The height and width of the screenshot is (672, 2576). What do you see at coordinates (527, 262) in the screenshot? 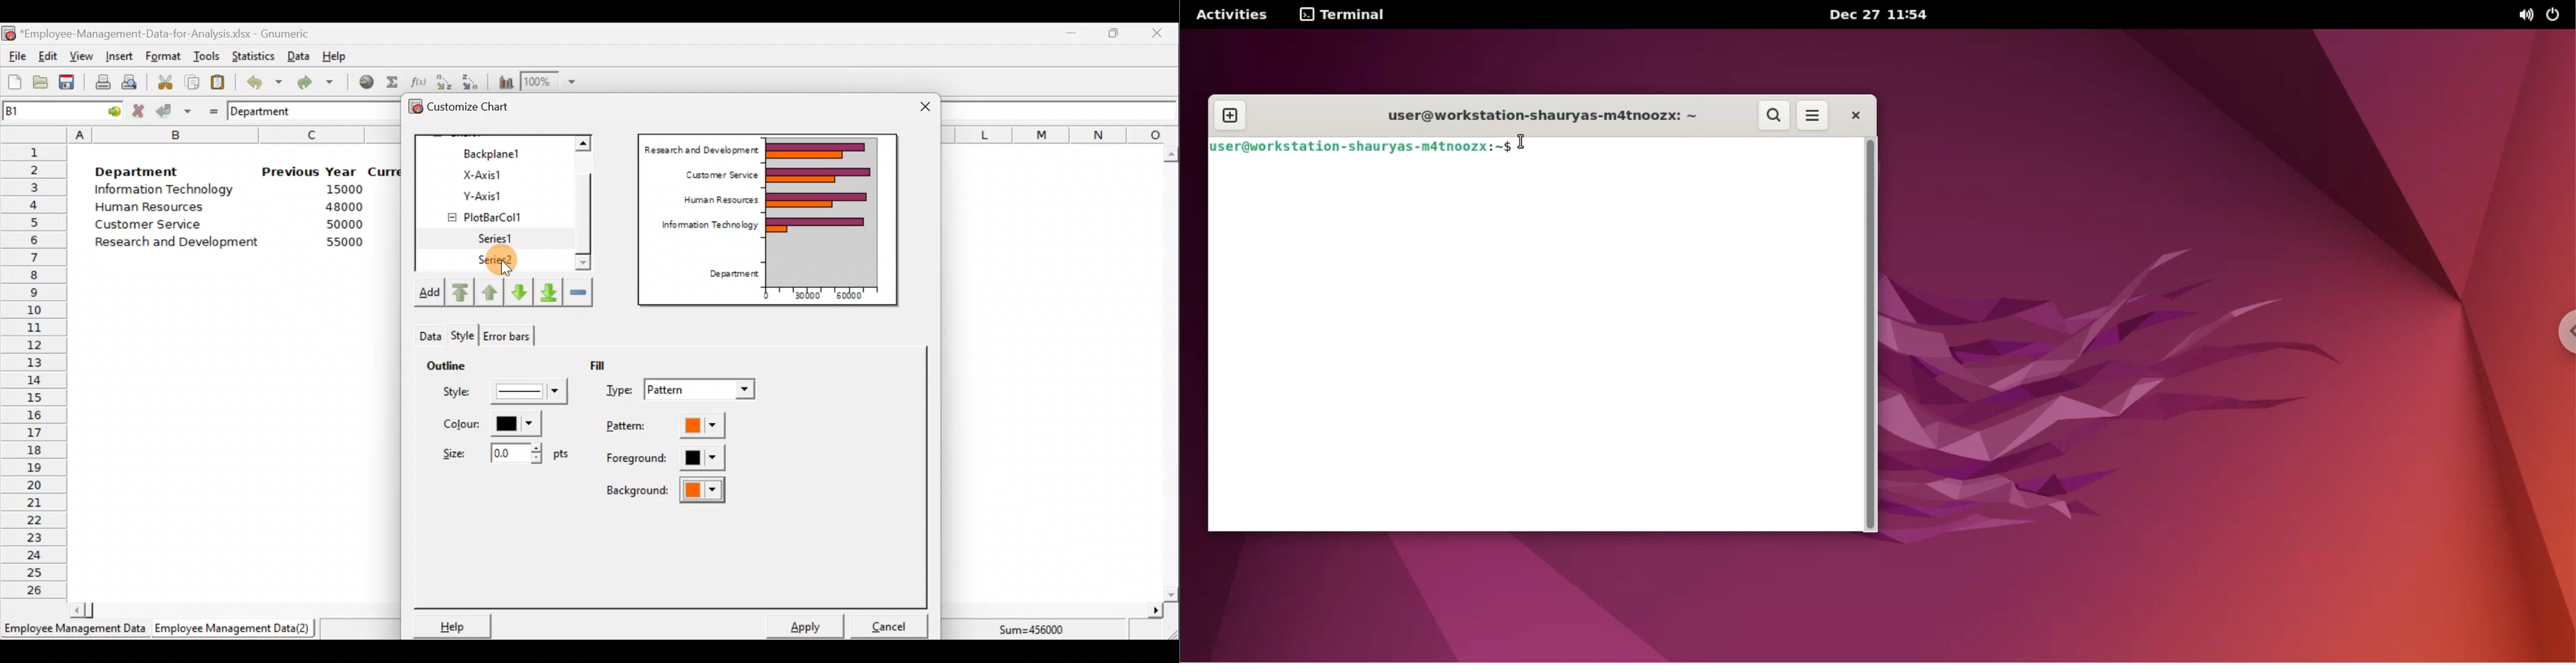
I see `Cursor on series2` at bounding box center [527, 262].